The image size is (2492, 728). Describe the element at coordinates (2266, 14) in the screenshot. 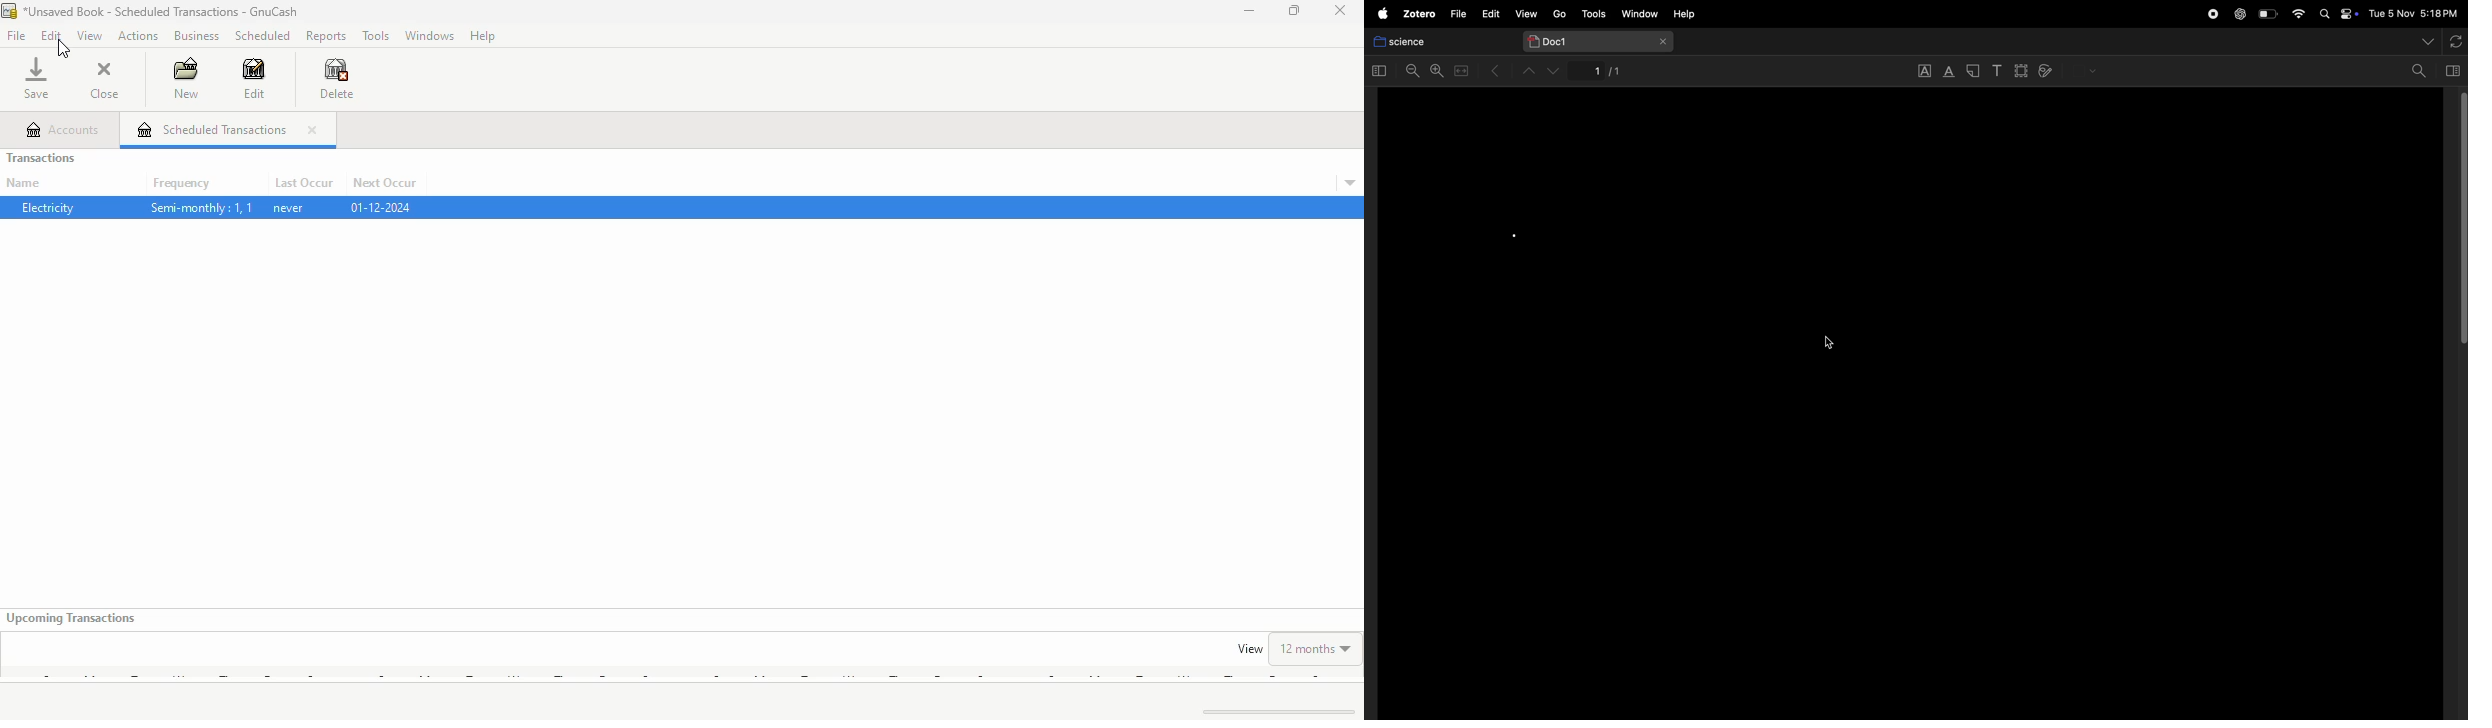

I see `battery` at that location.